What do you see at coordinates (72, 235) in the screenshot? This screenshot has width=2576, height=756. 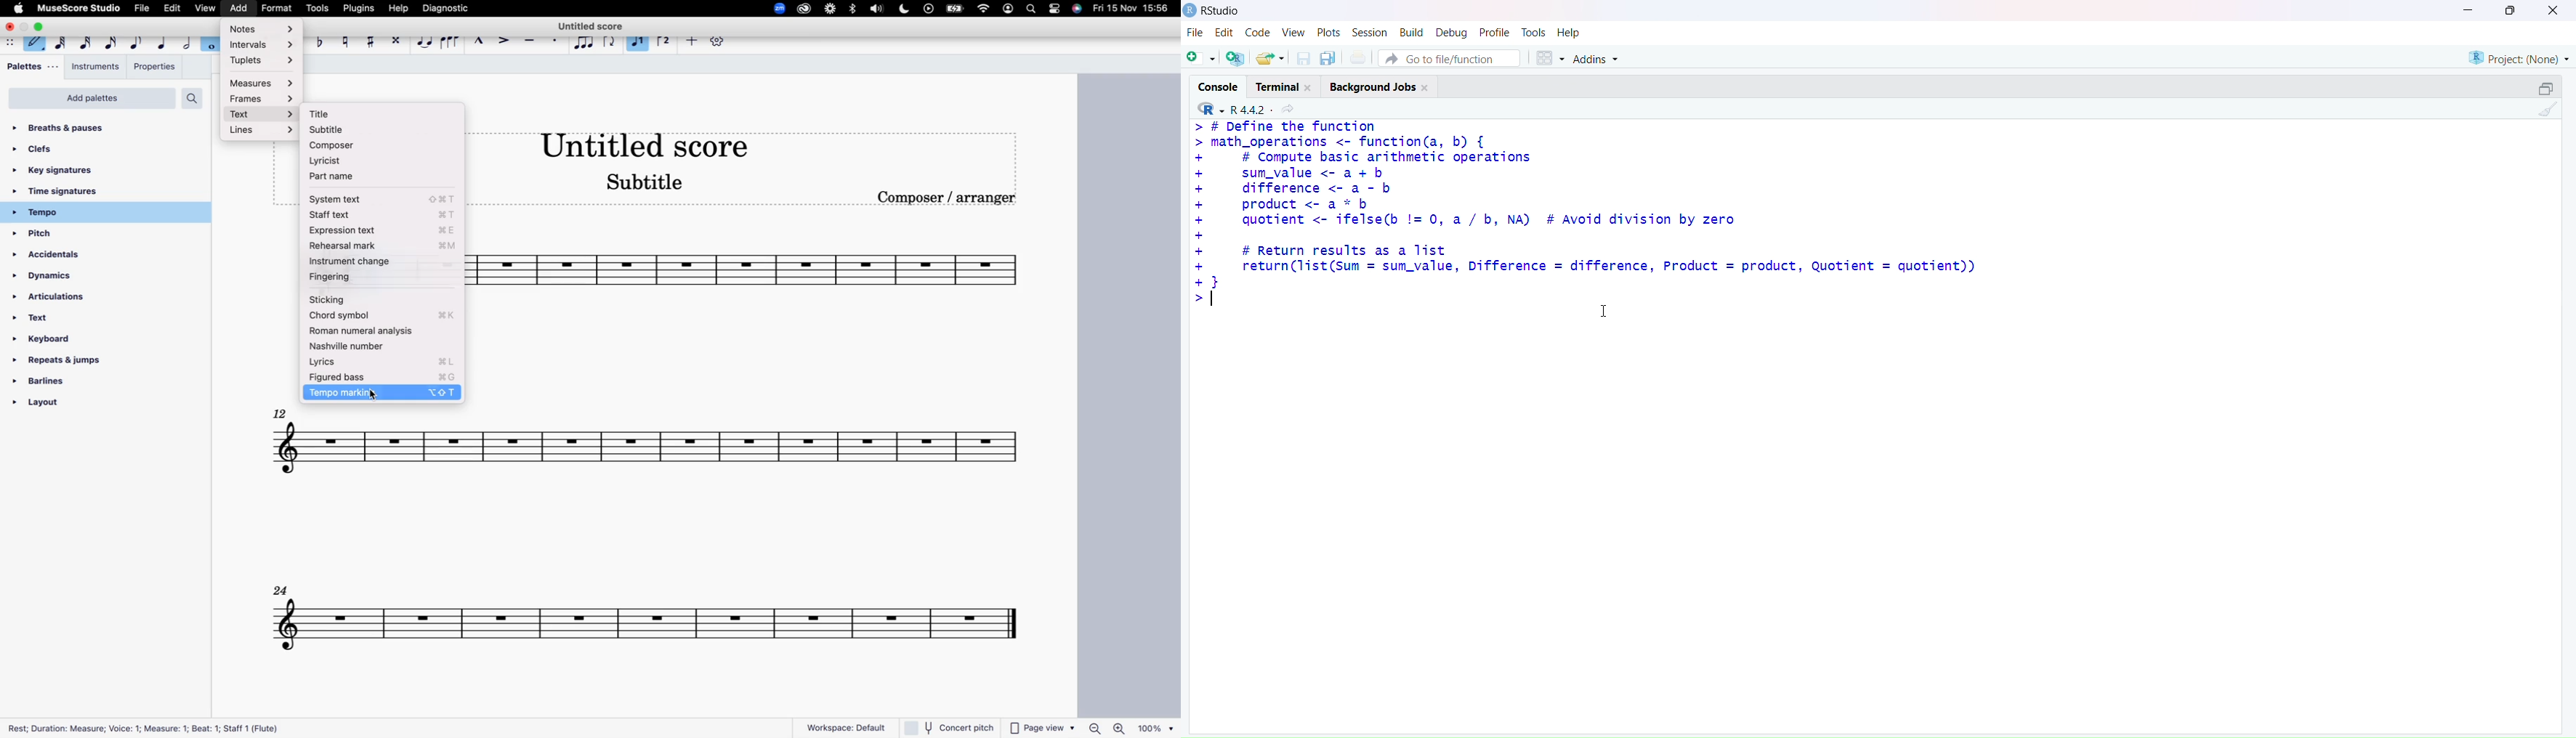 I see `pitch` at bounding box center [72, 235].